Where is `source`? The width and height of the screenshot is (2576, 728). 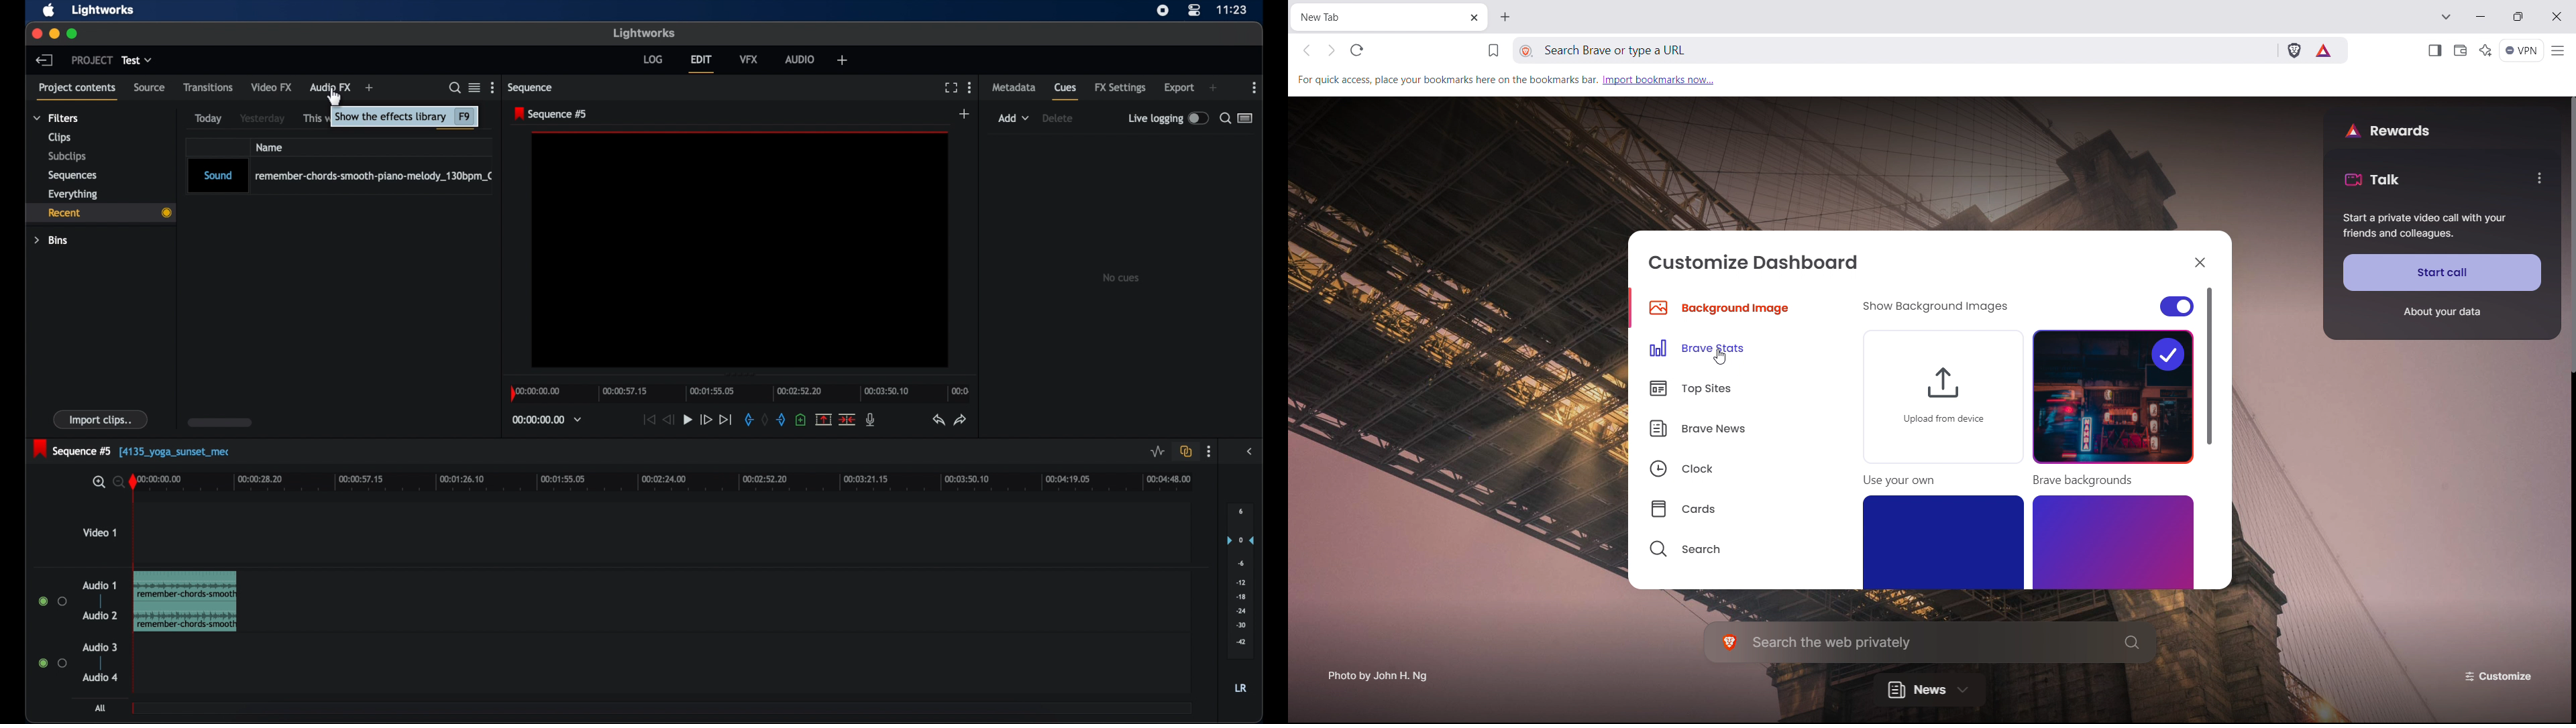
source is located at coordinates (148, 86).